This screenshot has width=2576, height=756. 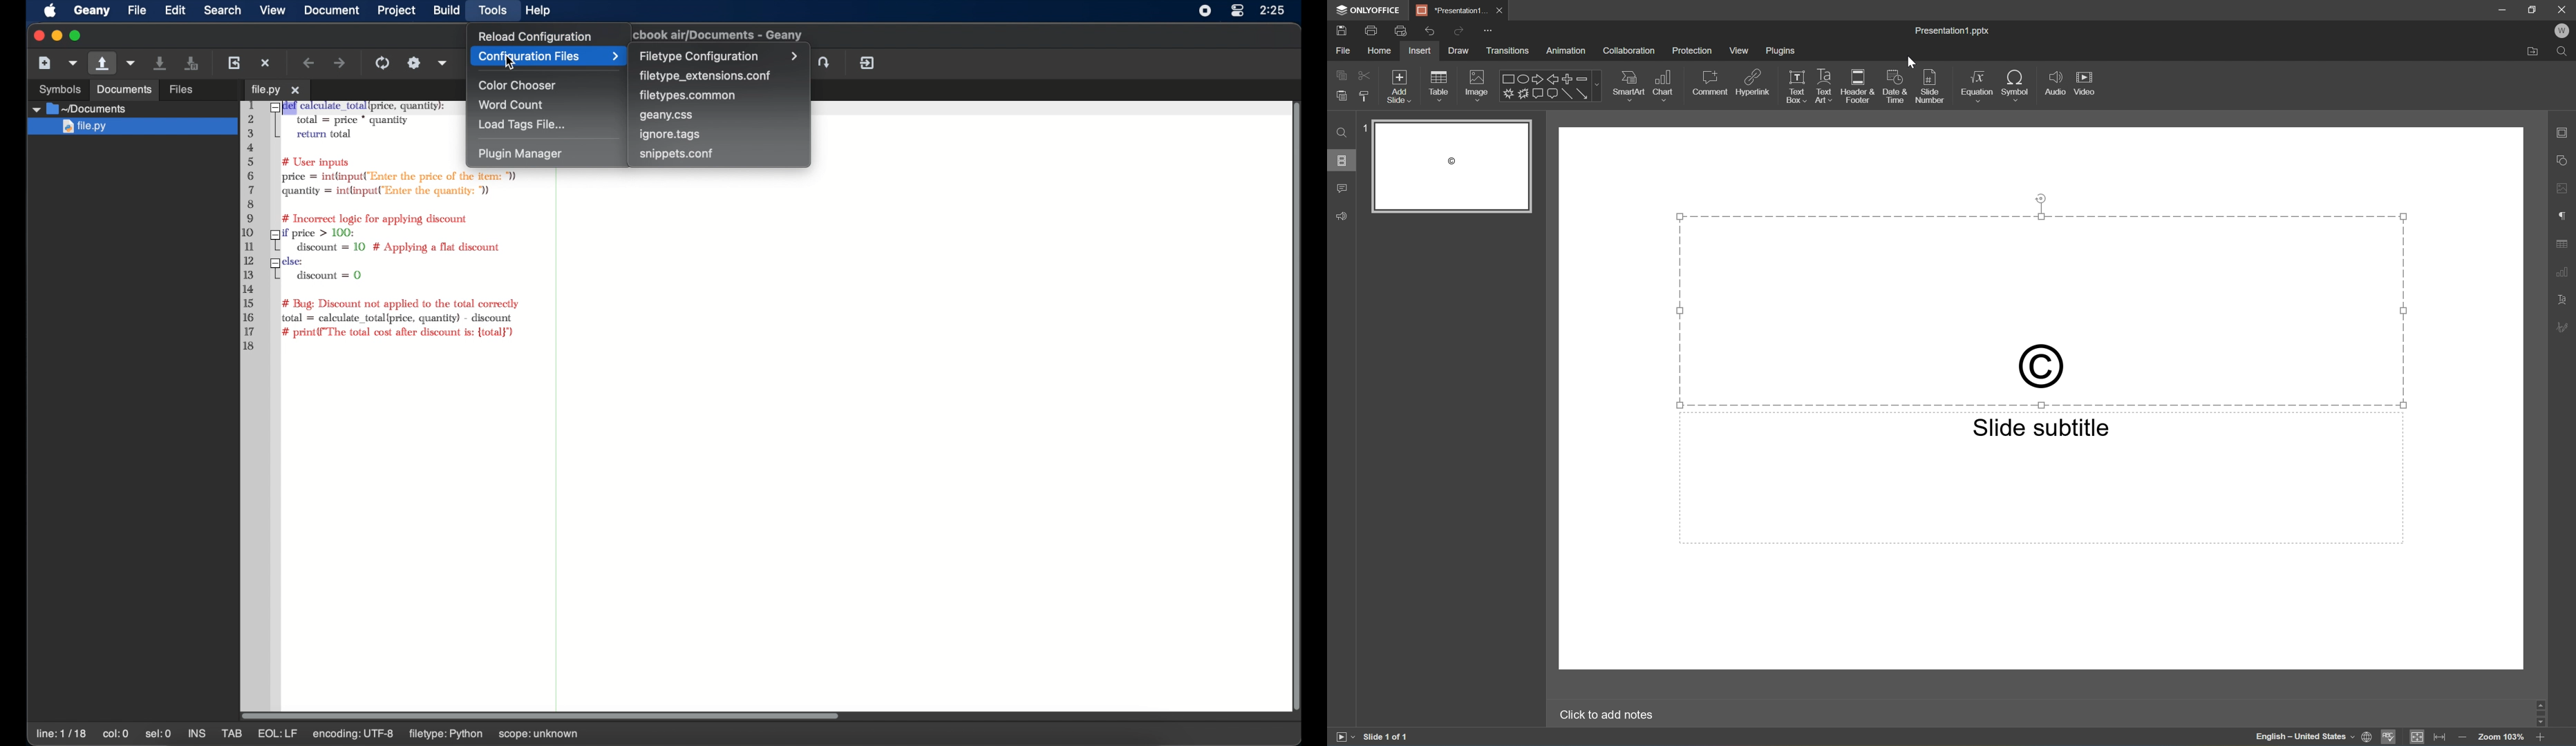 I want to click on Scroll Bar, so click(x=2539, y=713).